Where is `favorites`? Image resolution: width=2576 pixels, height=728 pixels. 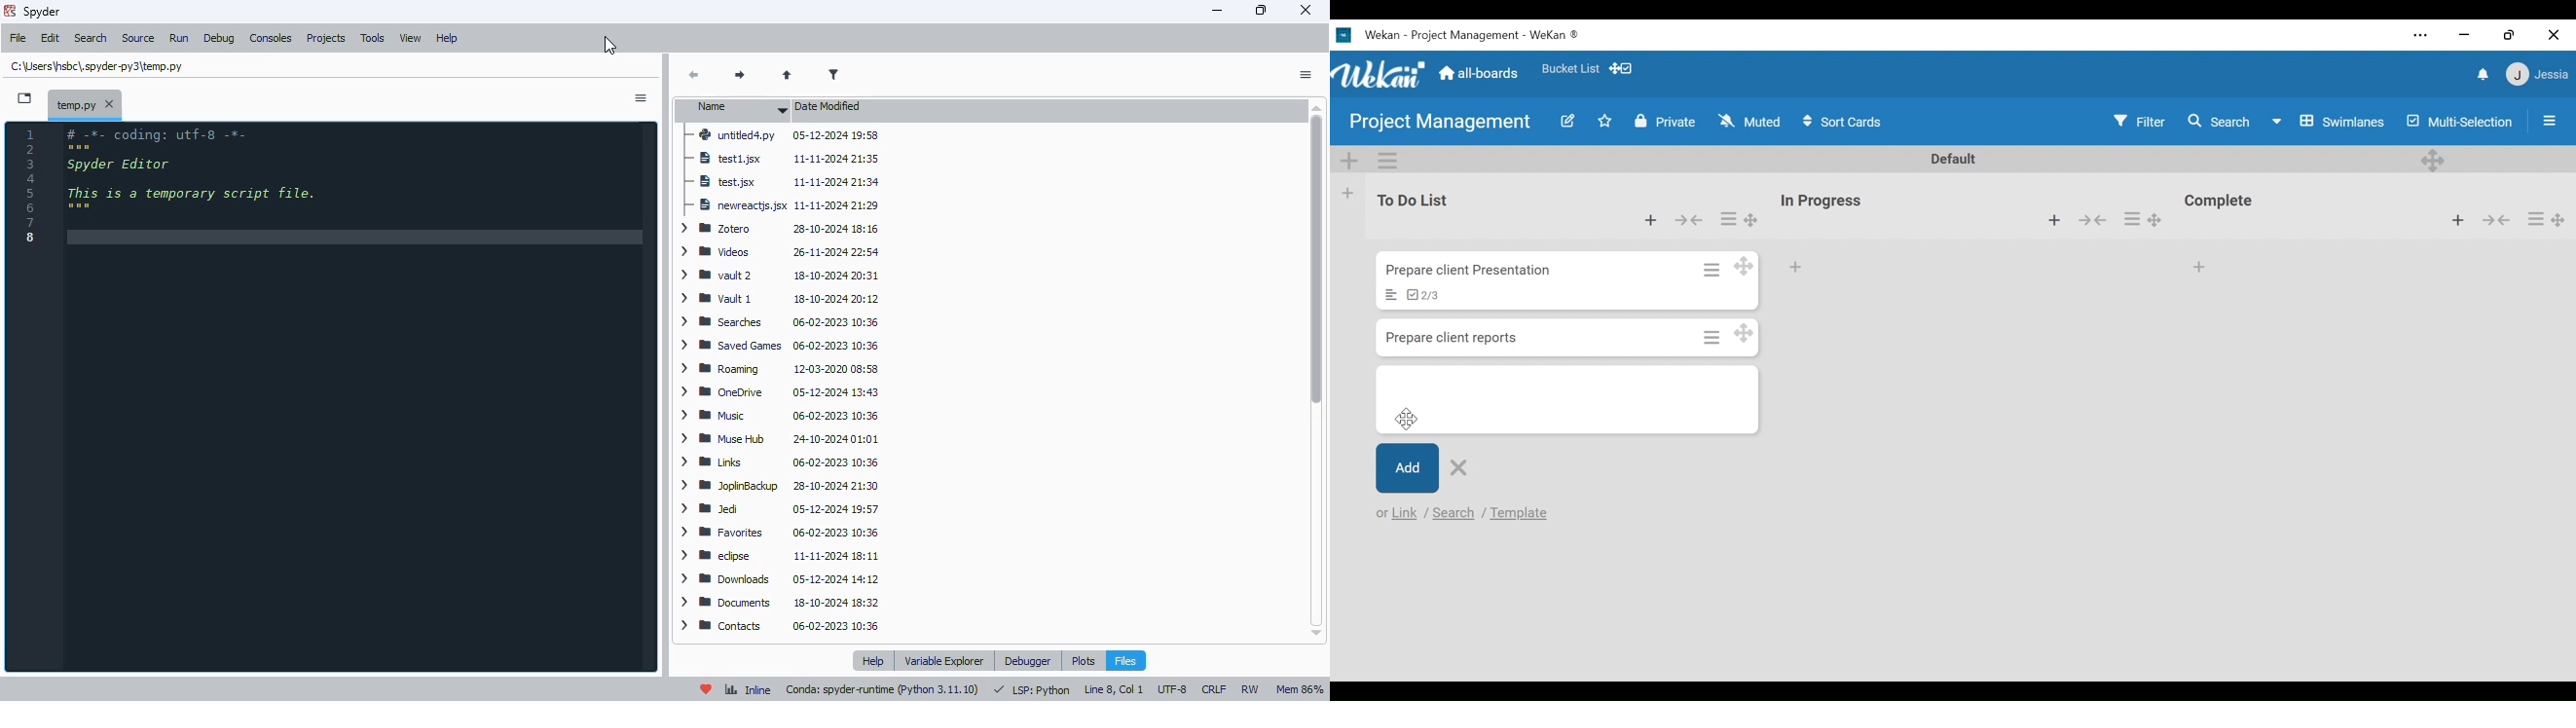 favorites is located at coordinates (778, 534).